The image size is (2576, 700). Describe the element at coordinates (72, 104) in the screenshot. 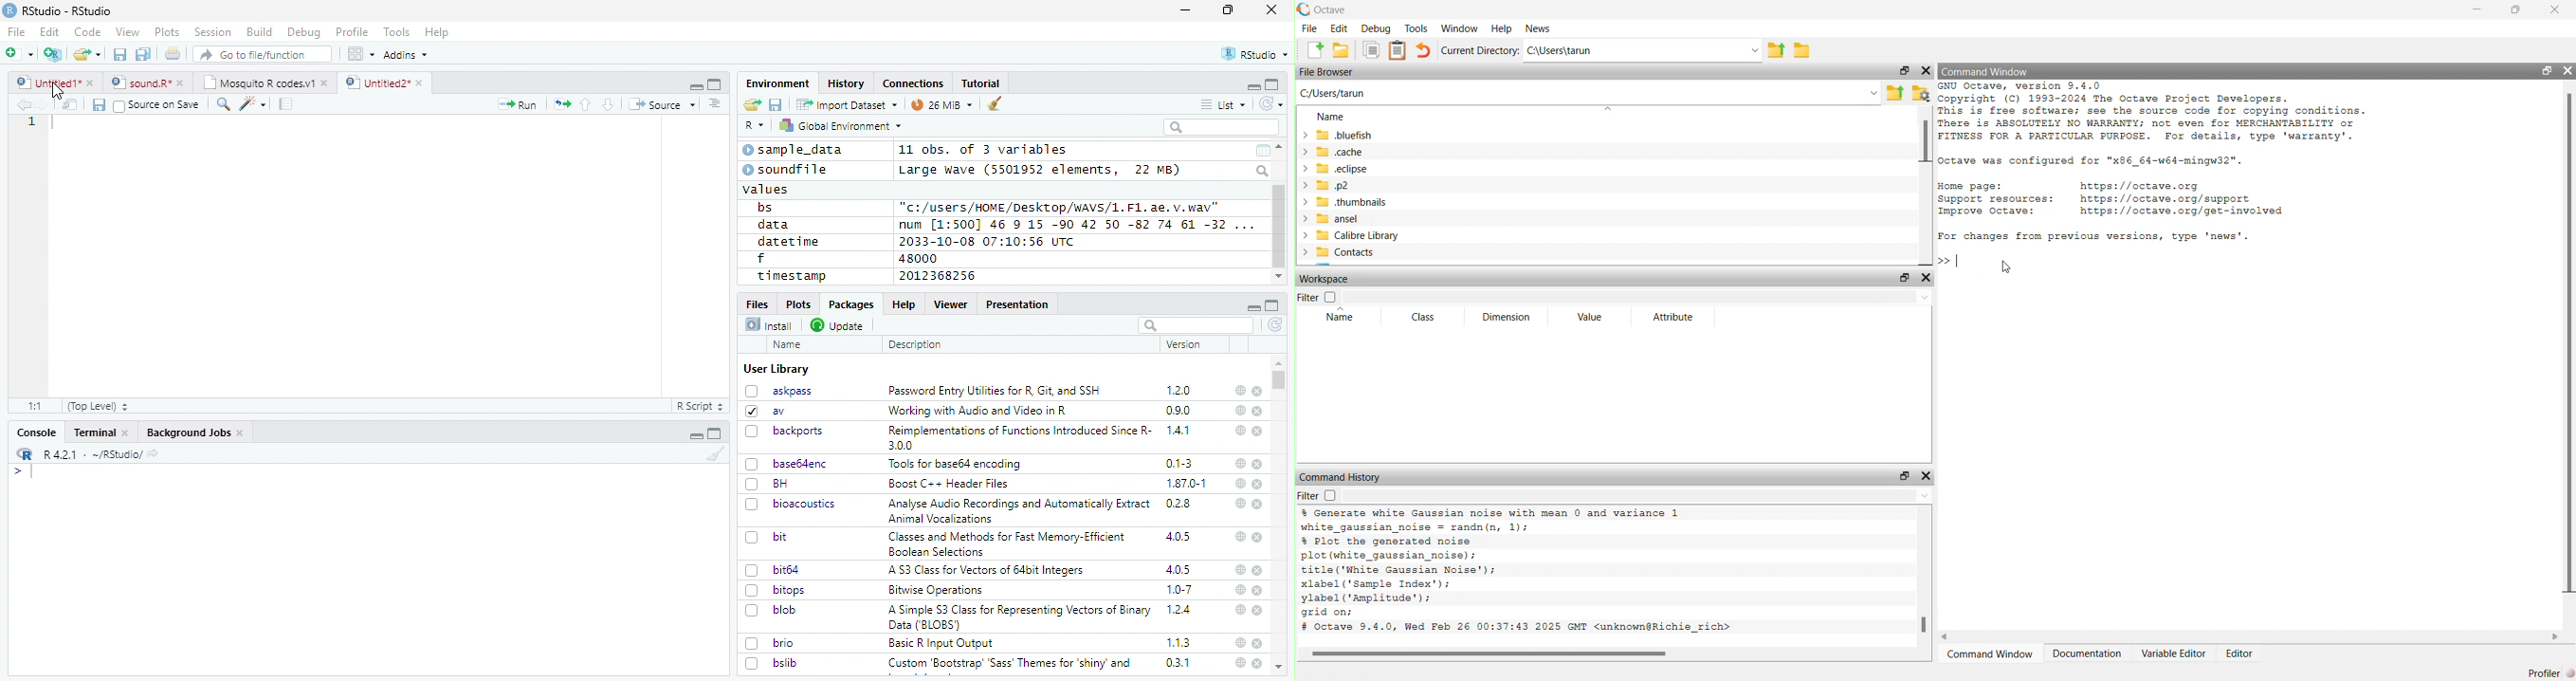

I see `Show in new window` at that location.